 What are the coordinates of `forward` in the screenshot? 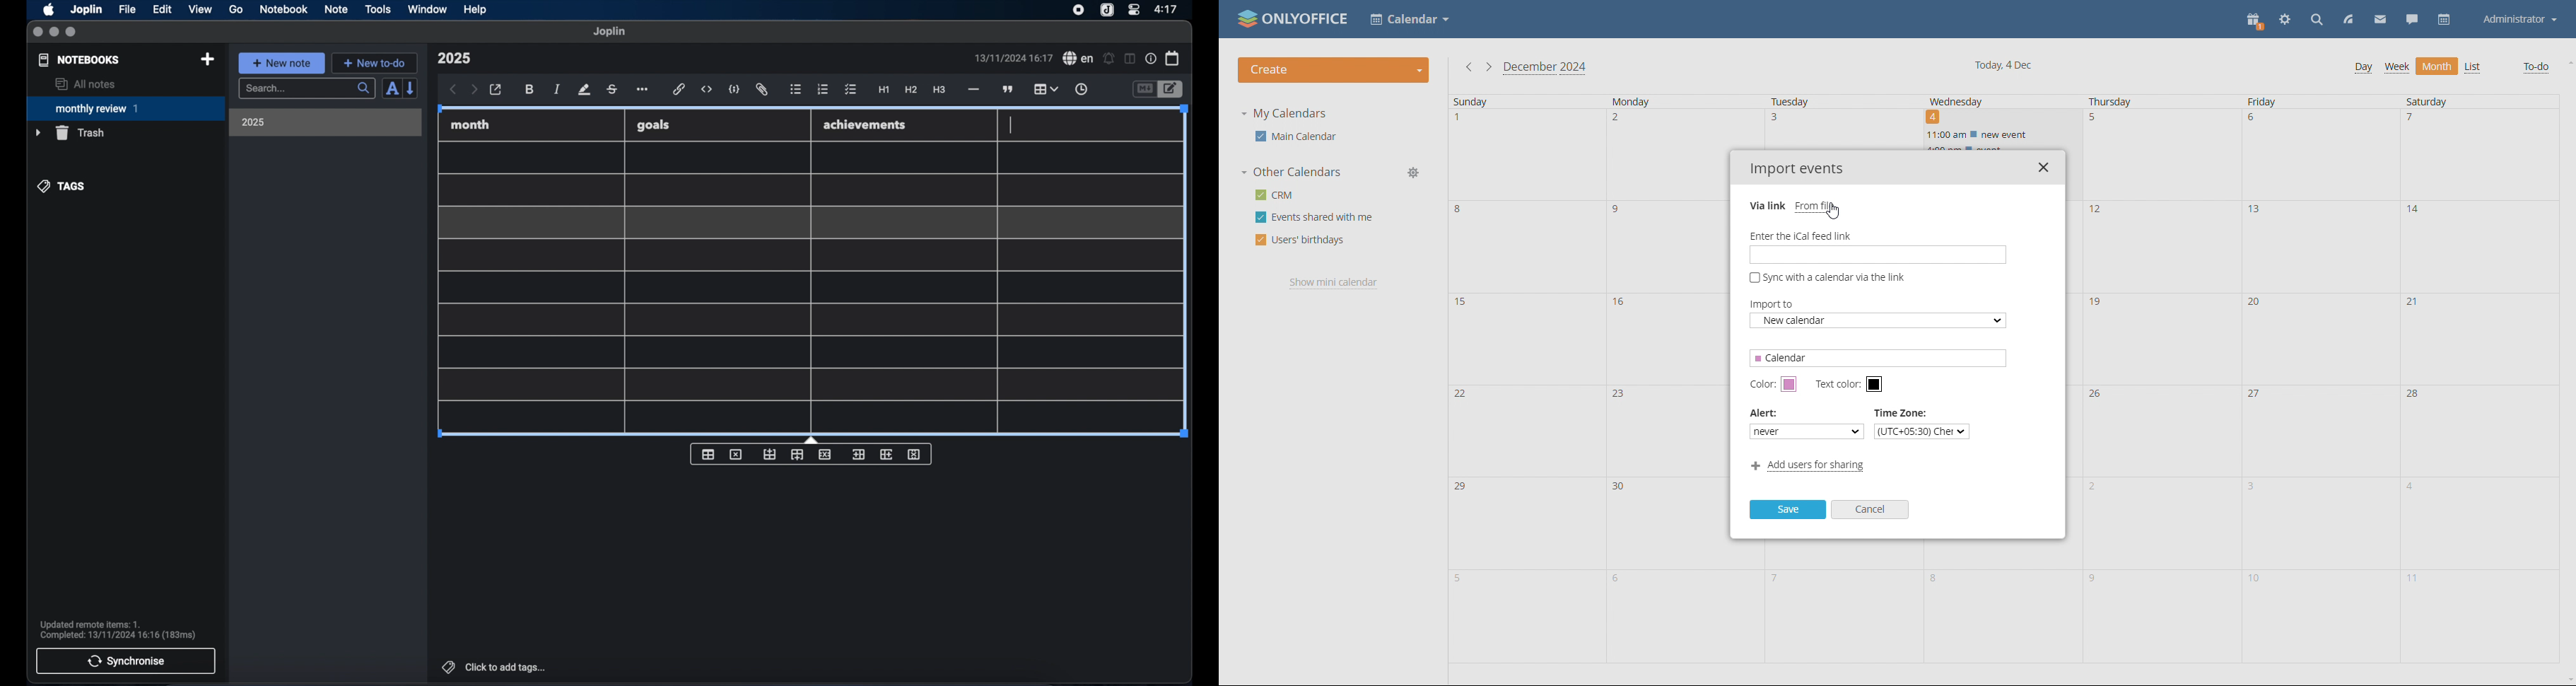 It's located at (474, 90).